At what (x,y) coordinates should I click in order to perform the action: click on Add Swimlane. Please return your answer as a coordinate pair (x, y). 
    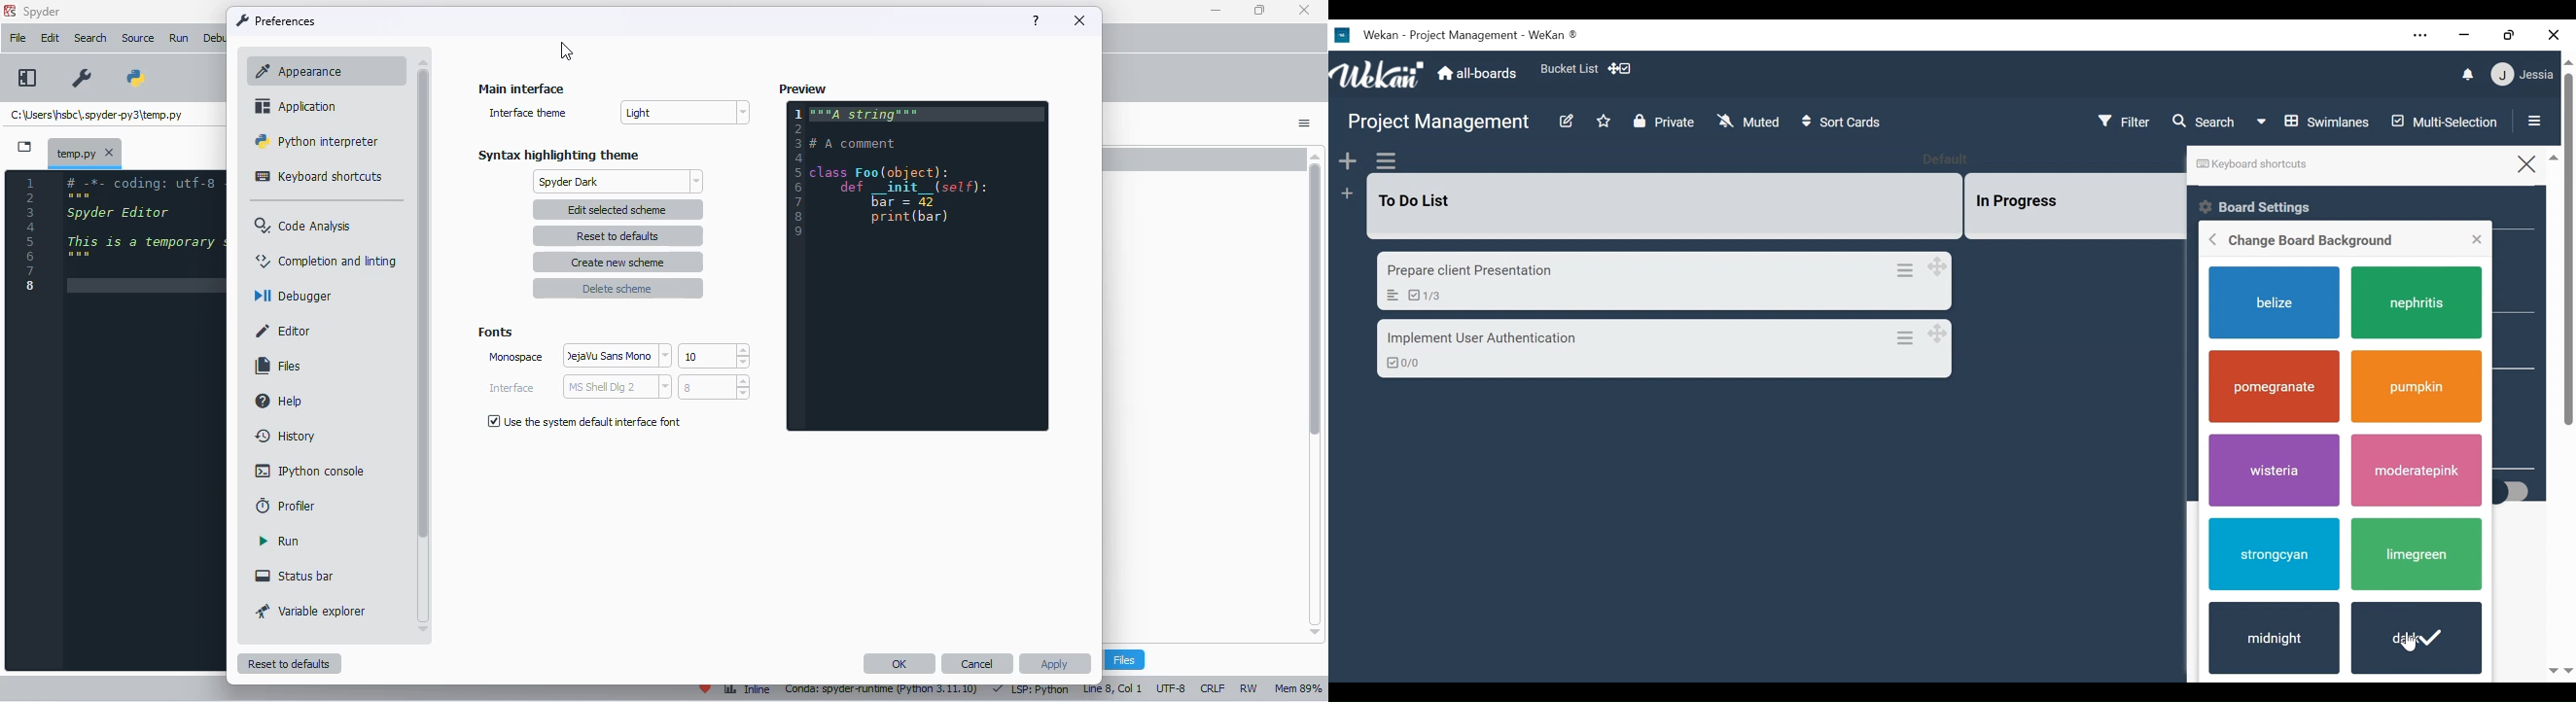
    Looking at the image, I should click on (1347, 160).